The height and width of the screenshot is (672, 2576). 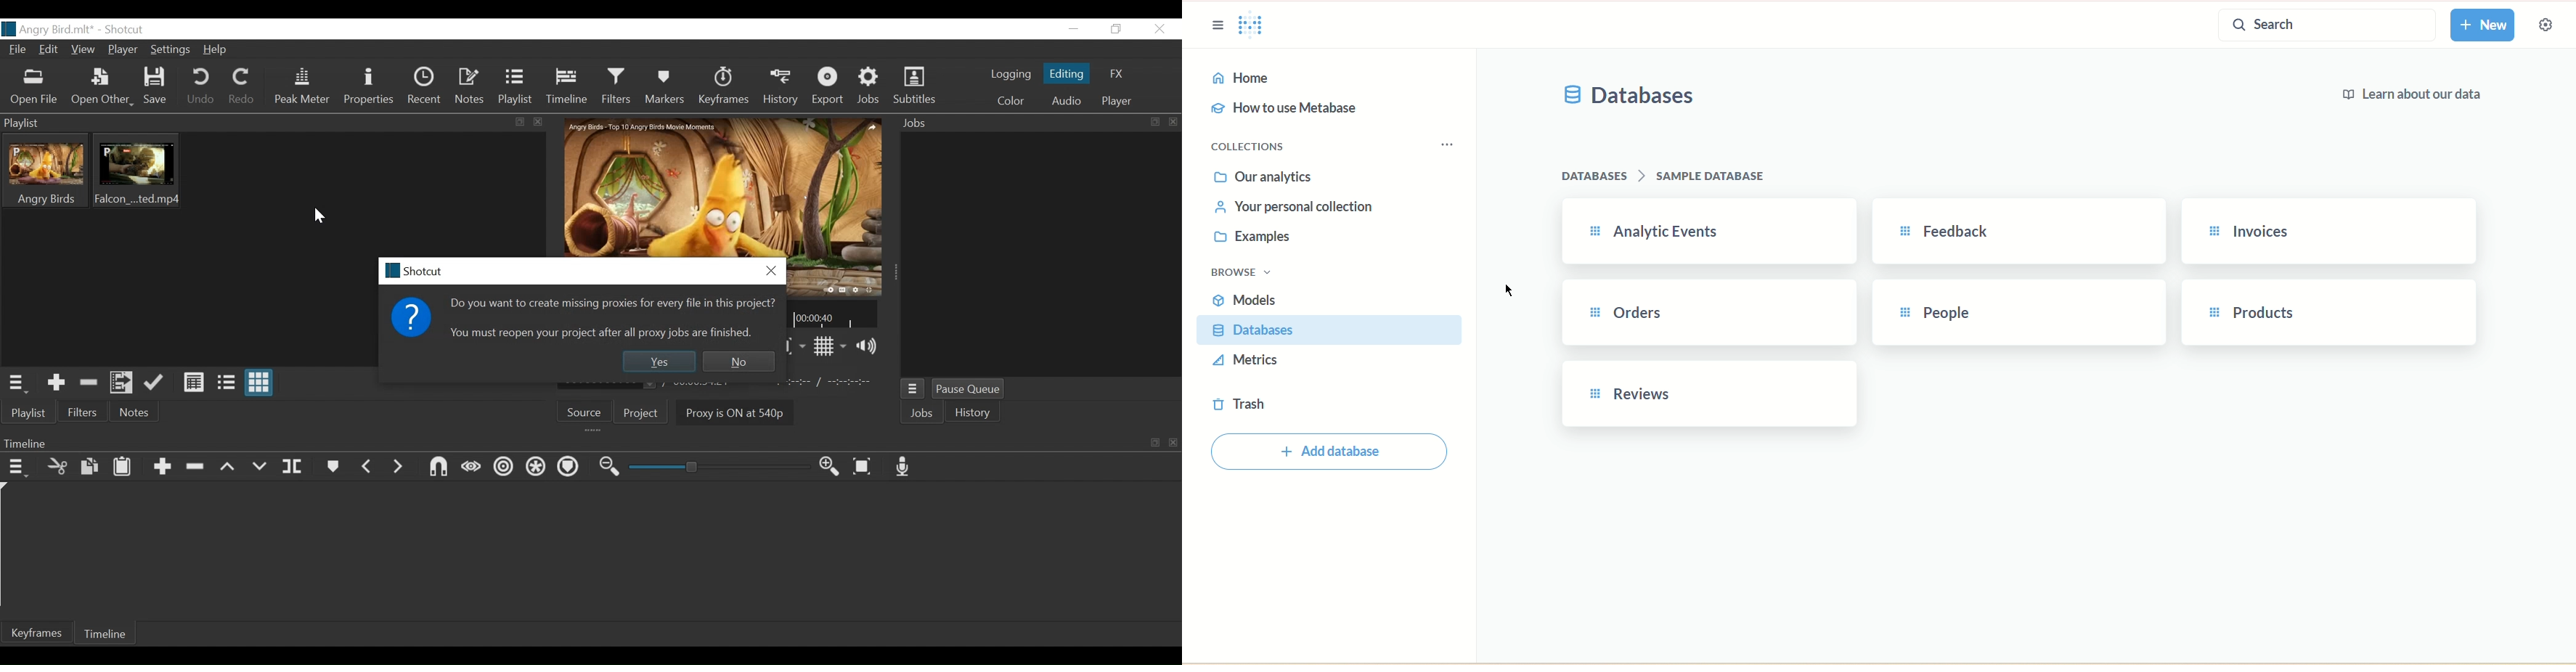 What do you see at coordinates (832, 382) in the screenshot?
I see `In point` at bounding box center [832, 382].